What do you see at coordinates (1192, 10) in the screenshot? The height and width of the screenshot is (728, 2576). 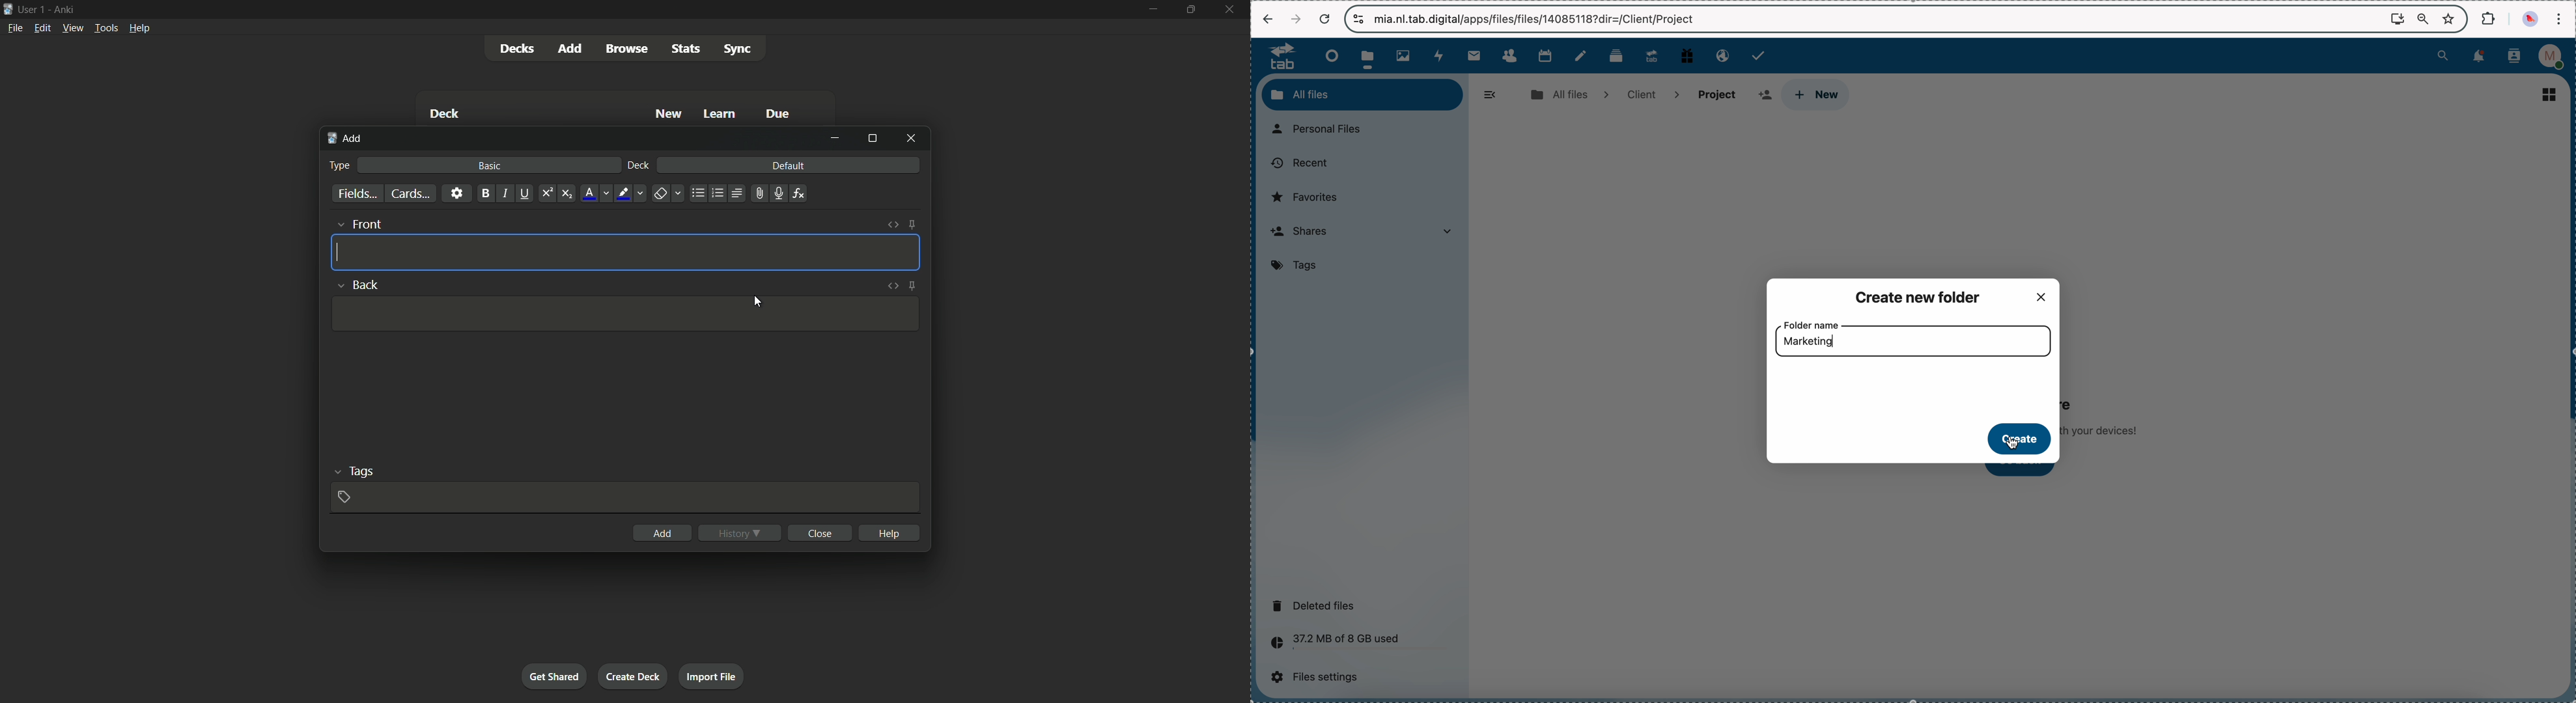 I see `maximize` at bounding box center [1192, 10].